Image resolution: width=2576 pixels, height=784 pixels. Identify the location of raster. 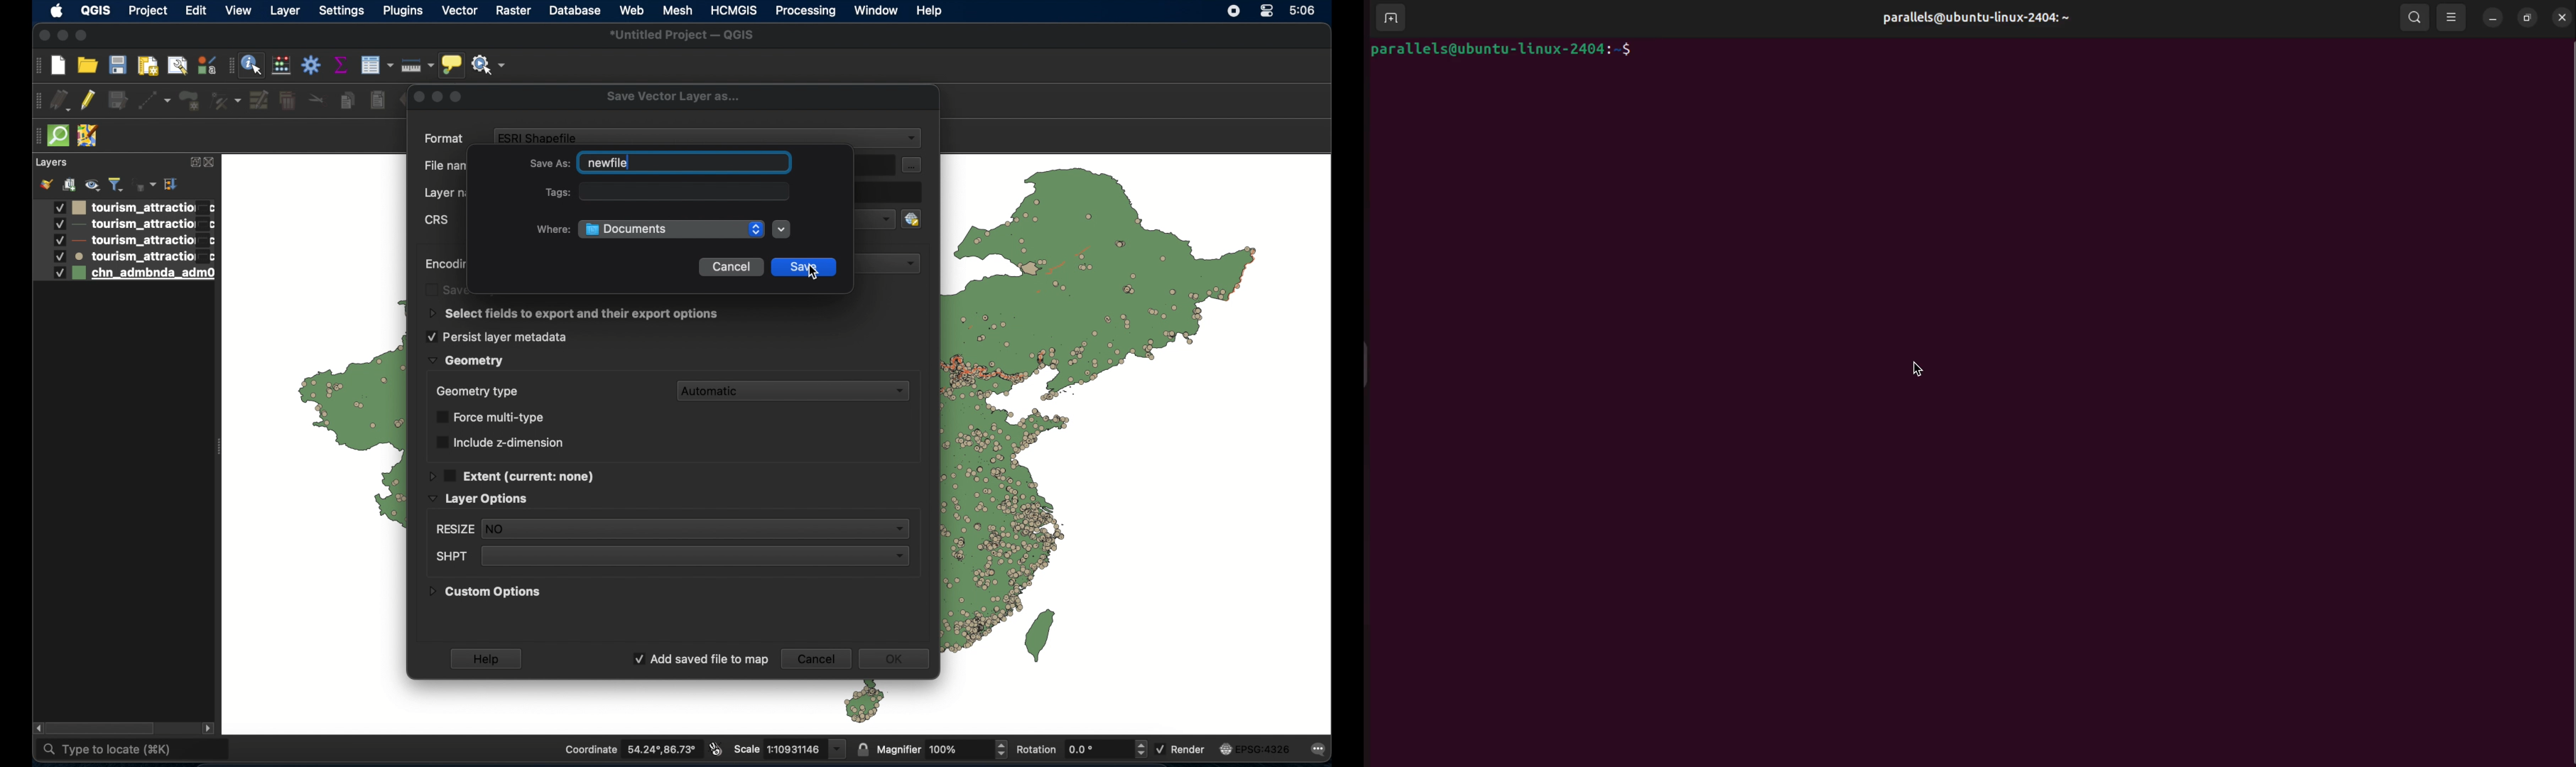
(513, 11).